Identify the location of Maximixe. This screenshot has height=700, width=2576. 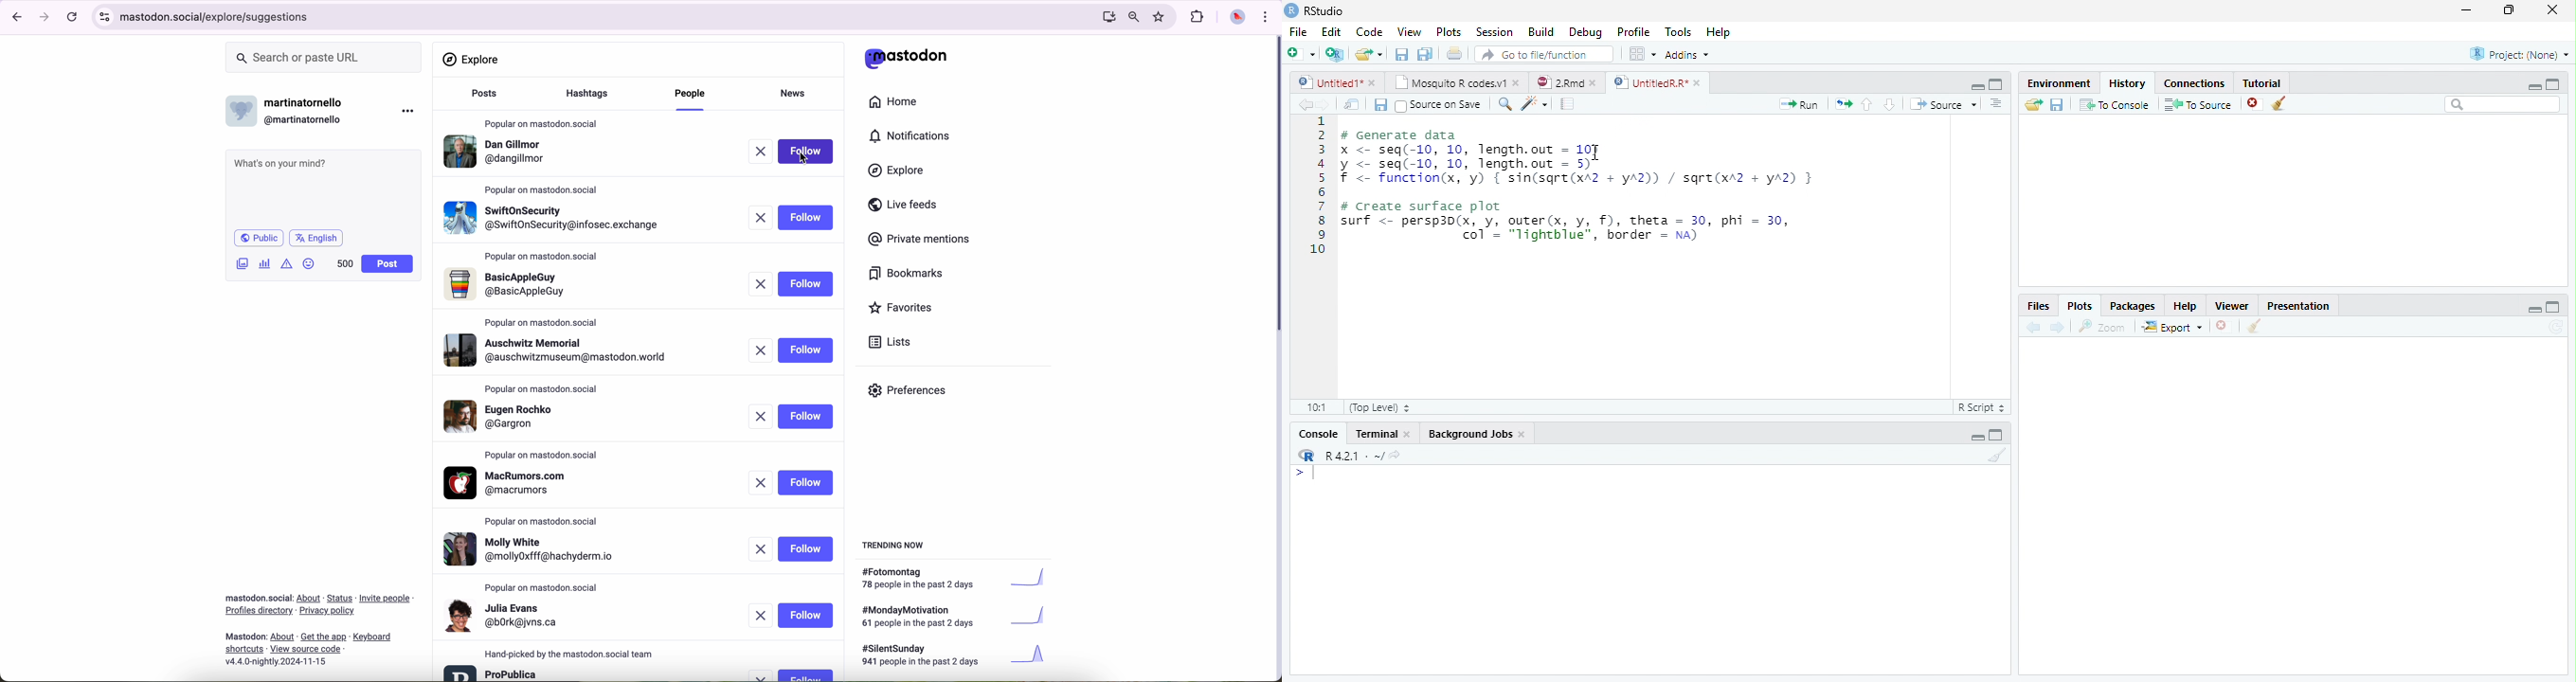
(1996, 83).